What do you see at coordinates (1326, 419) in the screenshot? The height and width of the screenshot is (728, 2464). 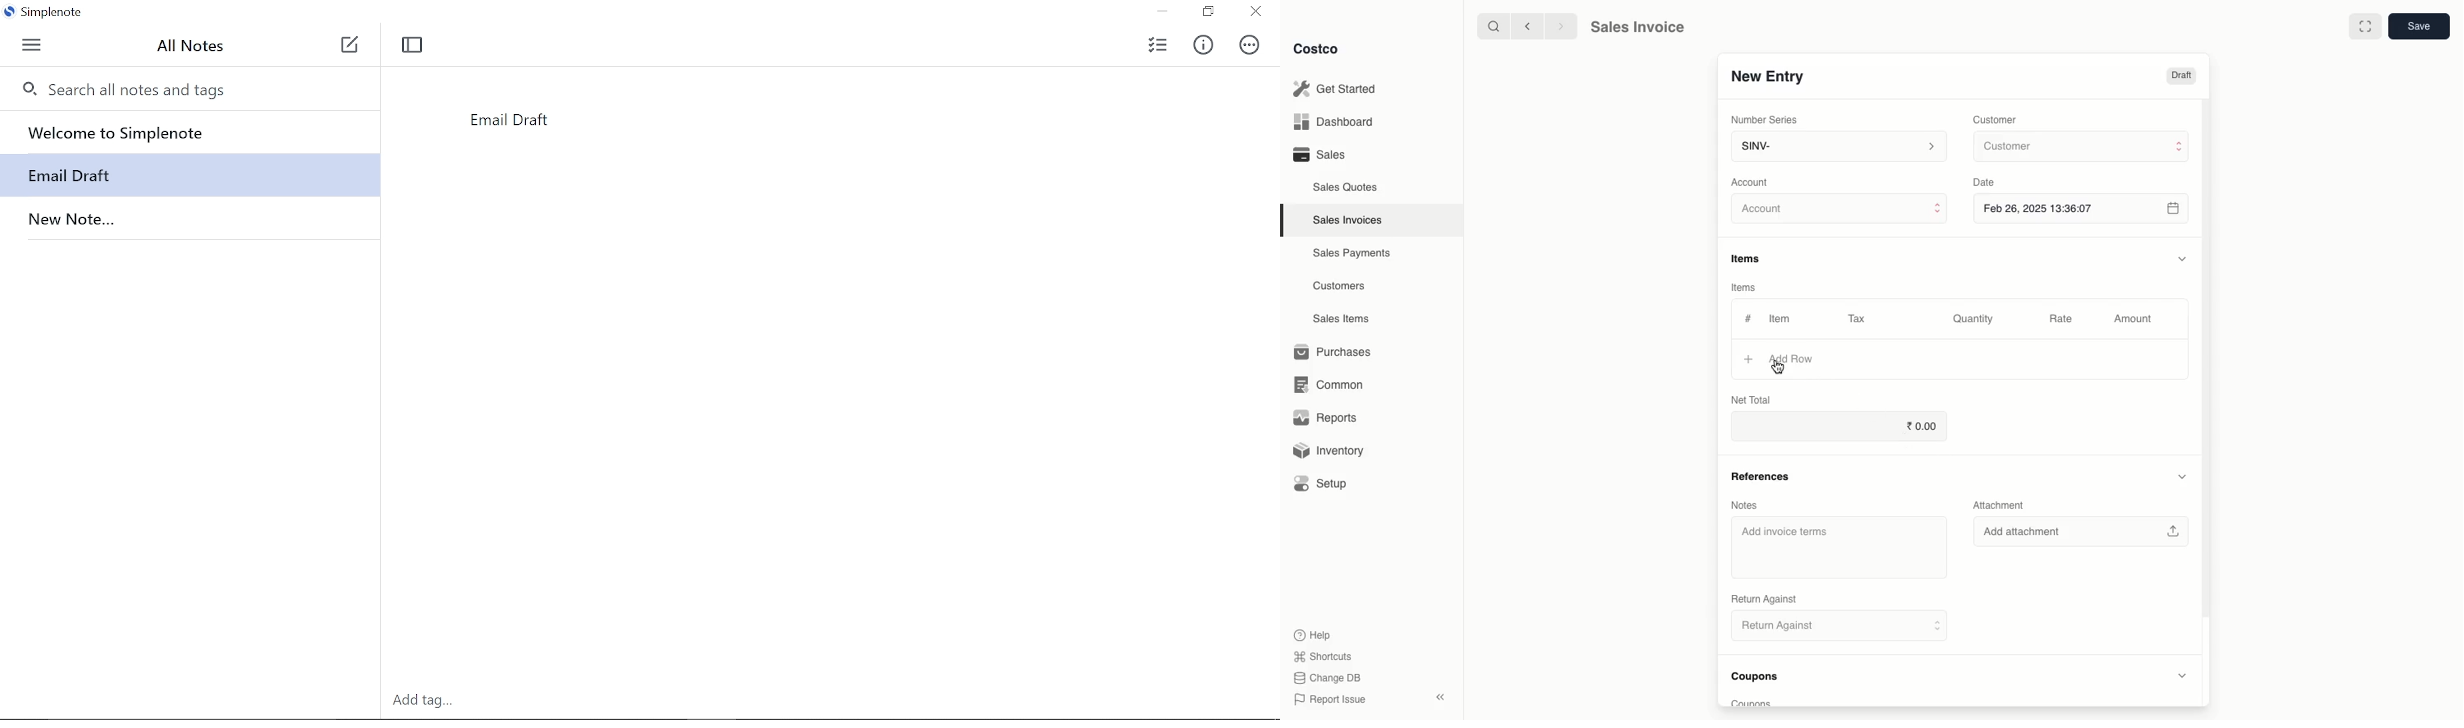 I see `Reports` at bounding box center [1326, 419].